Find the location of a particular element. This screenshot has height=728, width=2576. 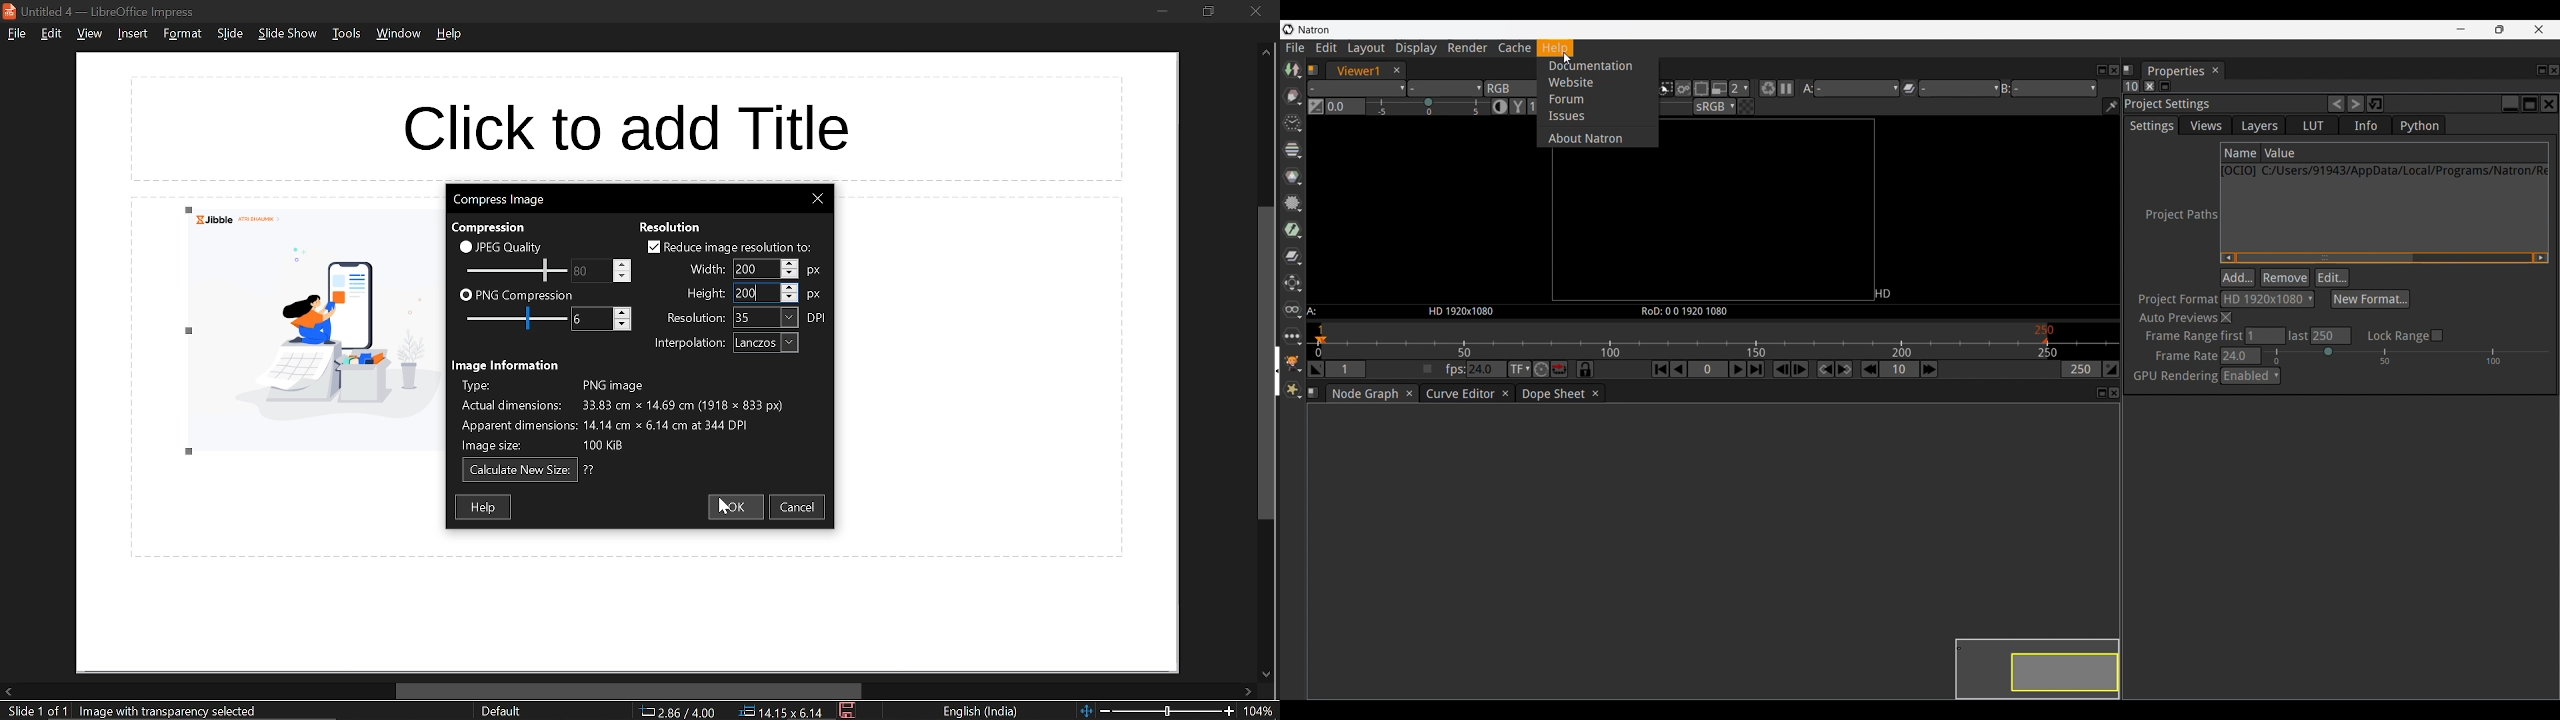

JPEG quality scale is located at coordinates (519, 320).